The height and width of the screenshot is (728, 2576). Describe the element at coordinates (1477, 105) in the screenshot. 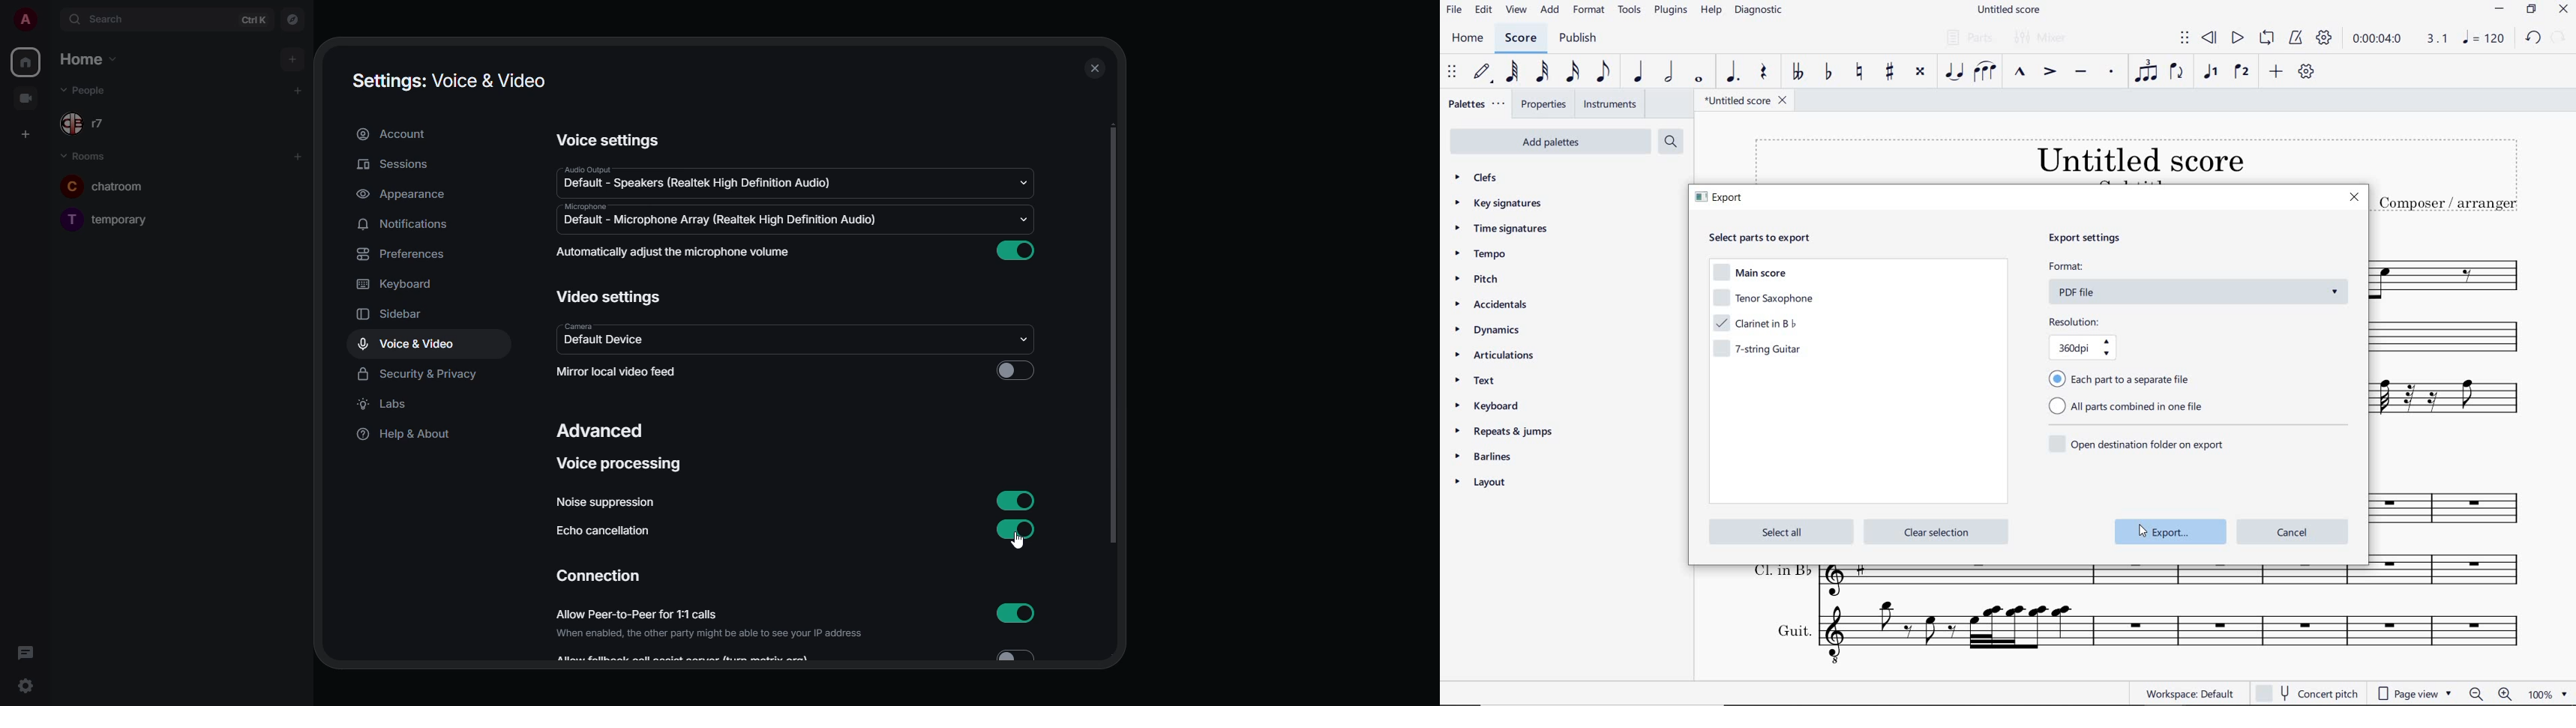

I see `PALETTES` at that location.